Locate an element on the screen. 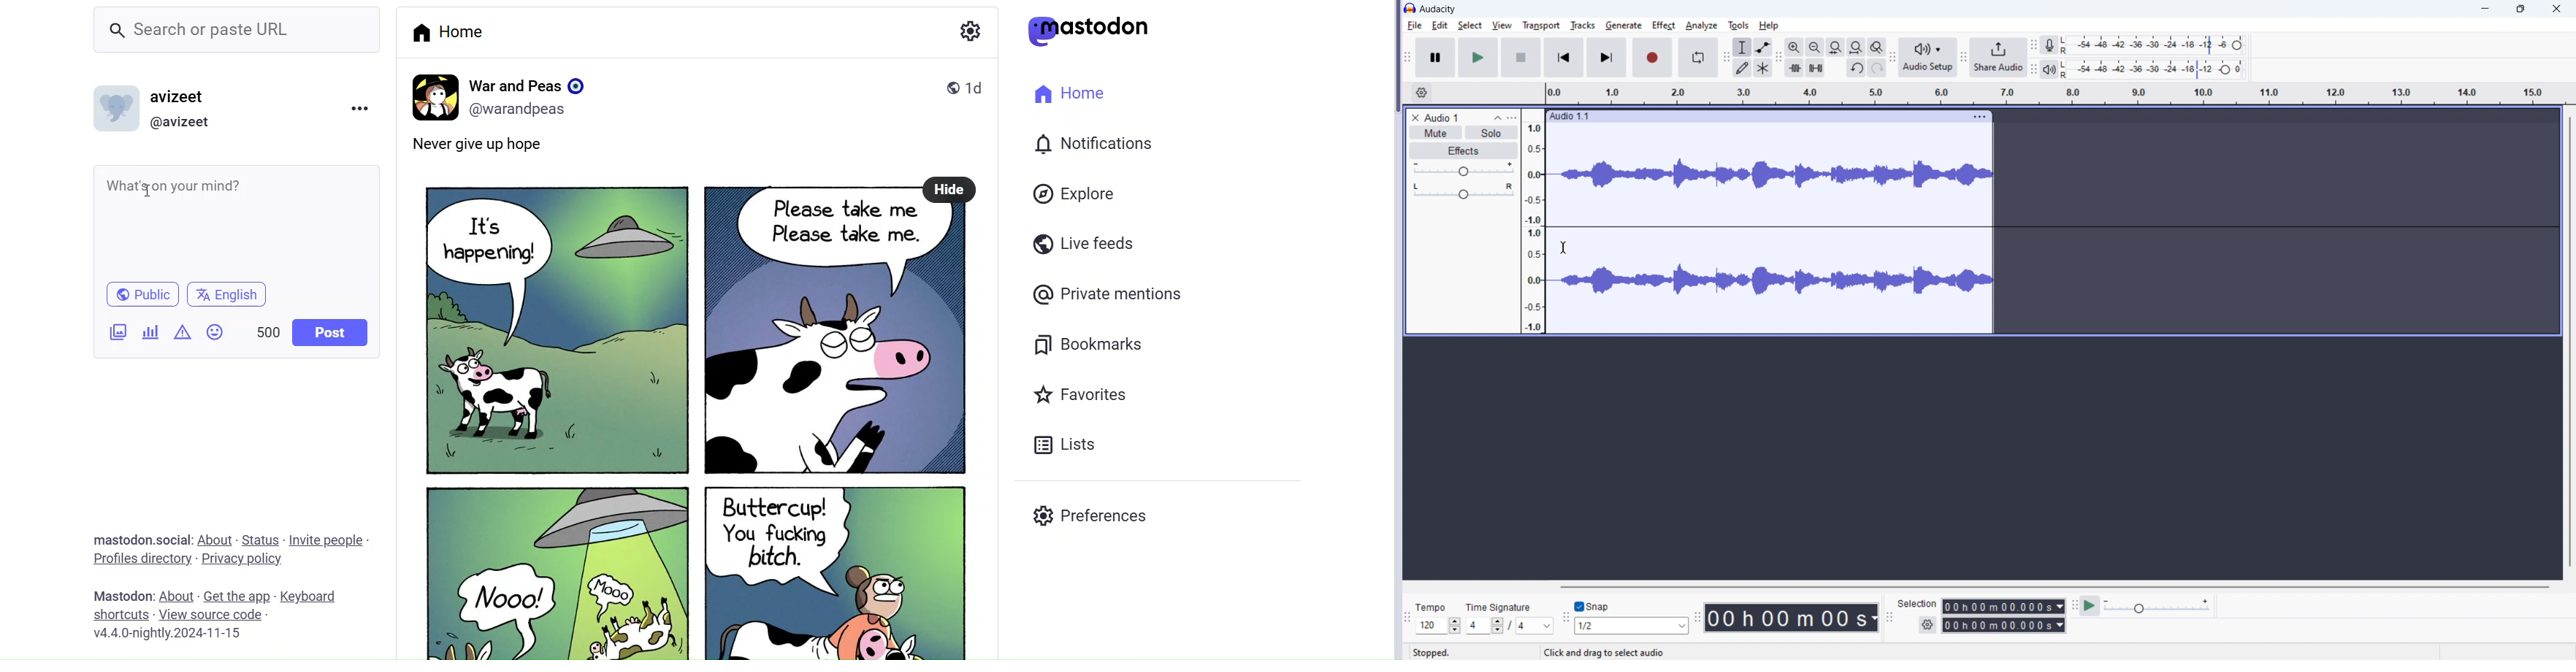  time toolbar is located at coordinates (1698, 619).